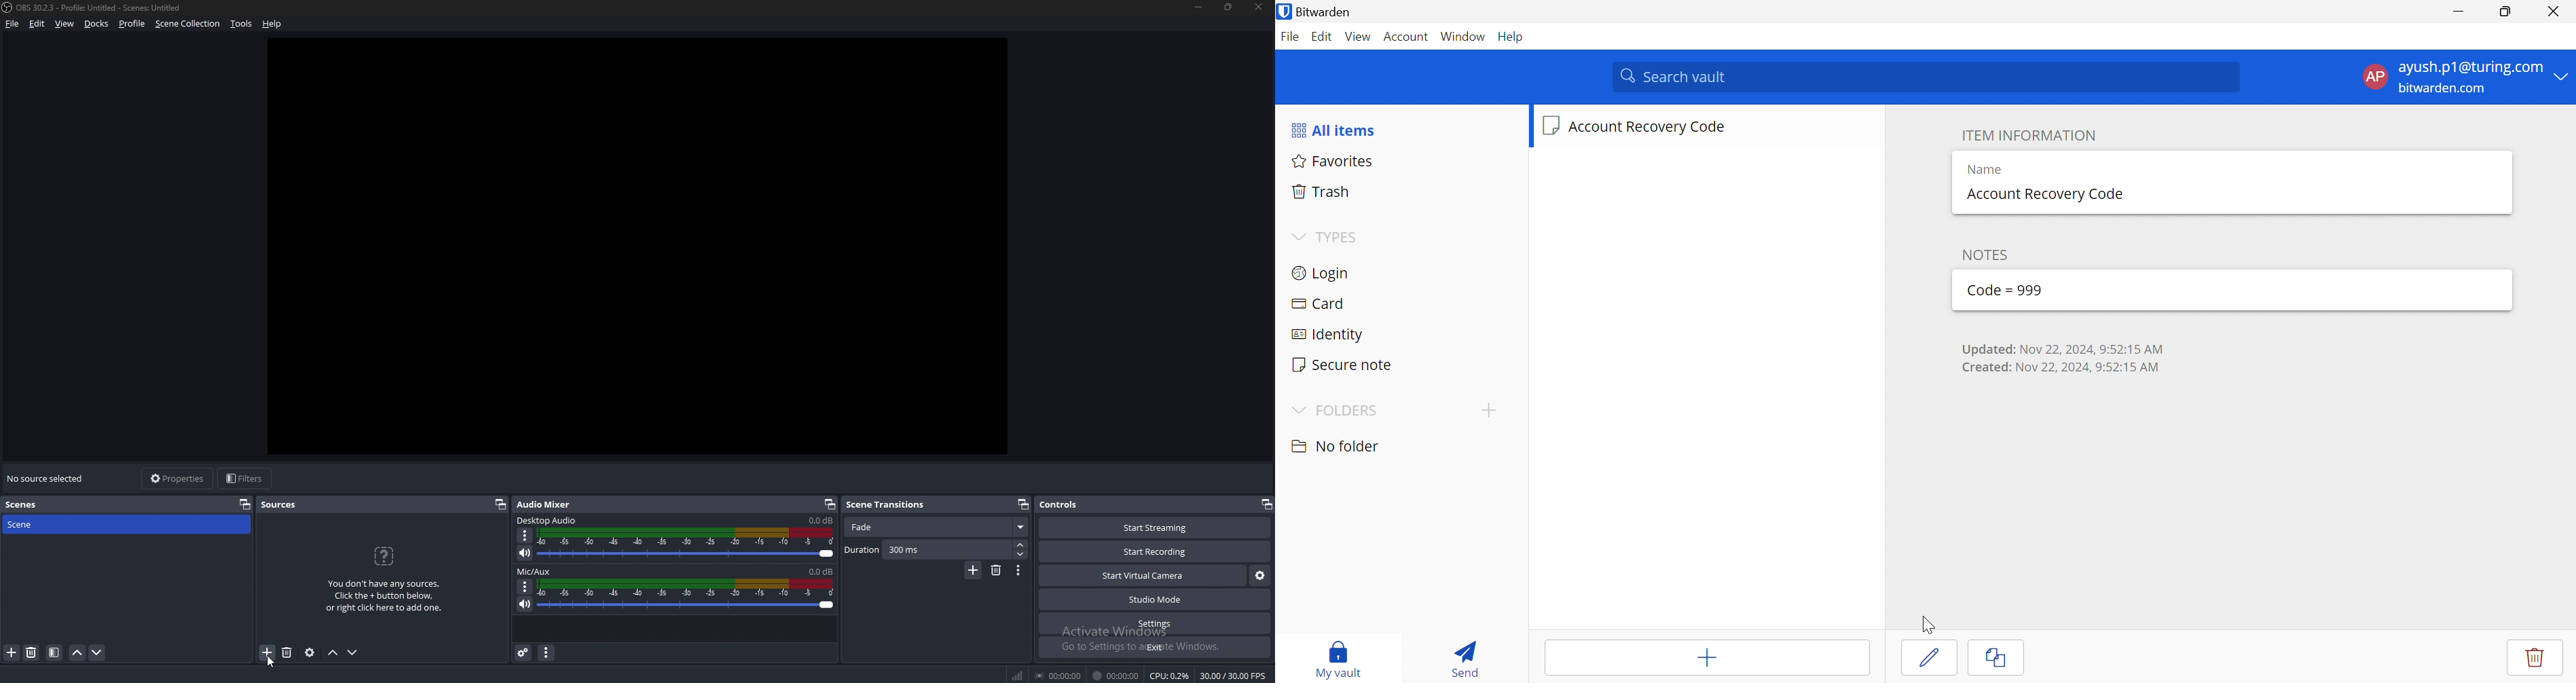  What do you see at coordinates (687, 595) in the screenshot?
I see ` mic Soundbar` at bounding box center [687, 595].